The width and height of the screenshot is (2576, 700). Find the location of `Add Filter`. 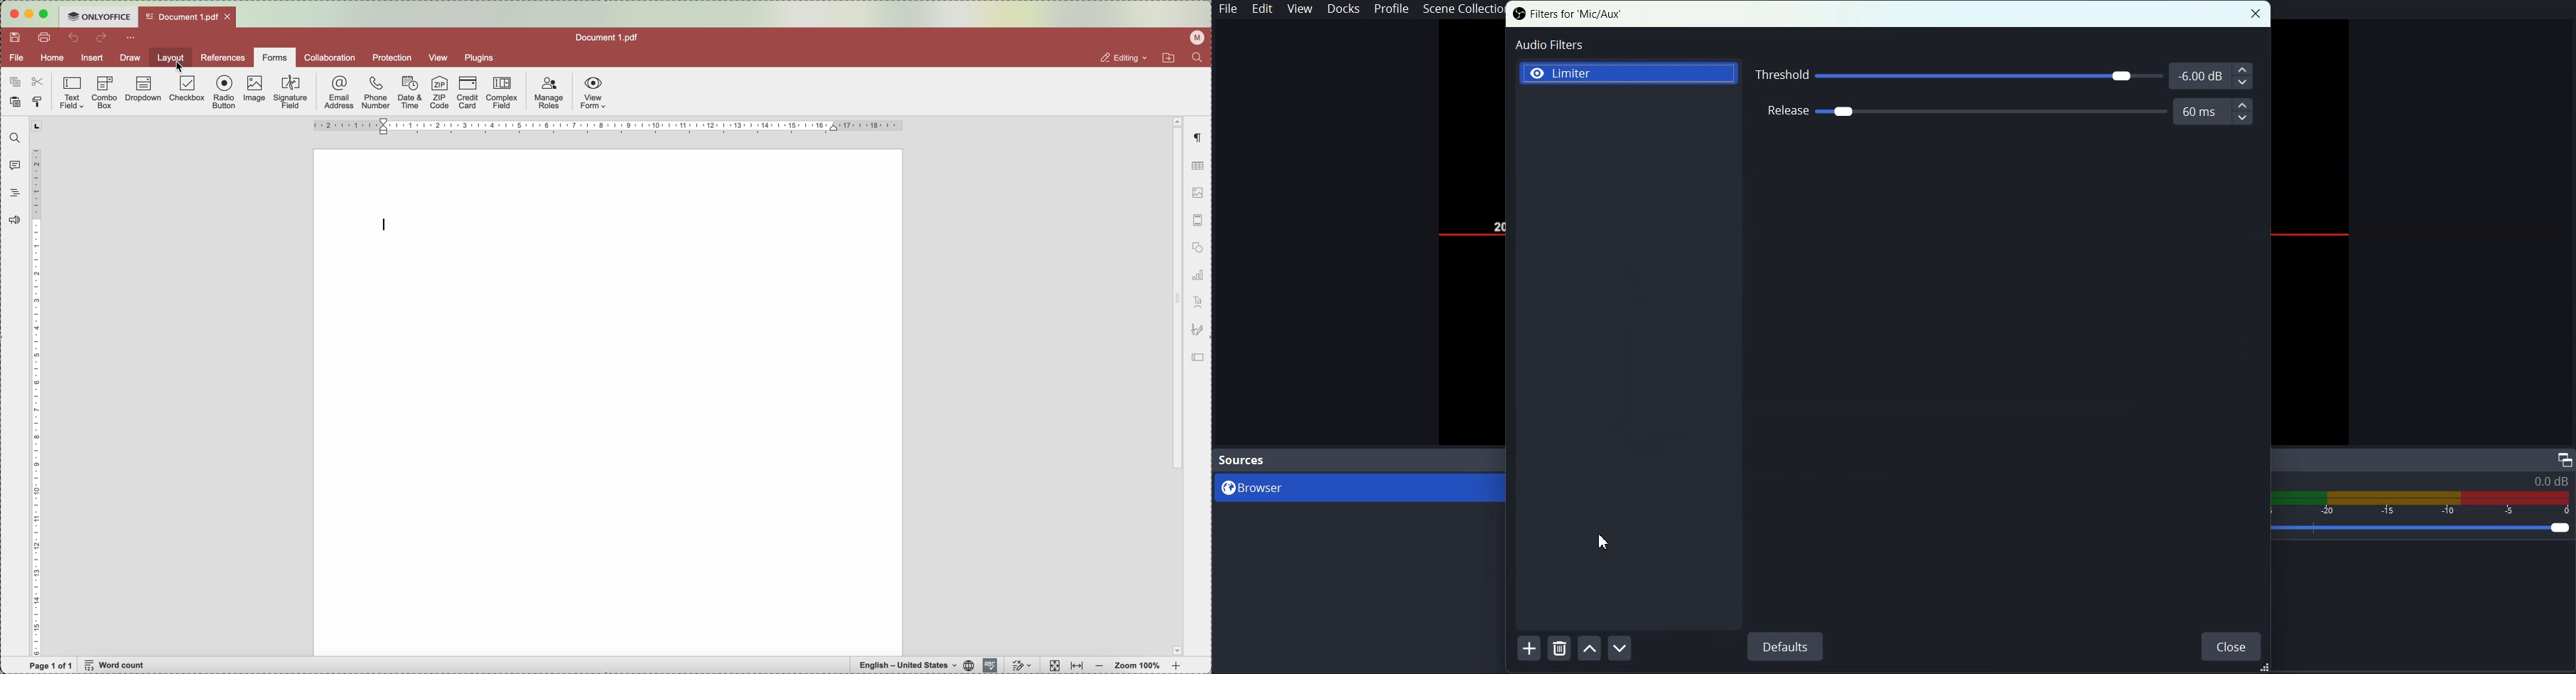

Add Filter is located at coordinates (1529, 647).